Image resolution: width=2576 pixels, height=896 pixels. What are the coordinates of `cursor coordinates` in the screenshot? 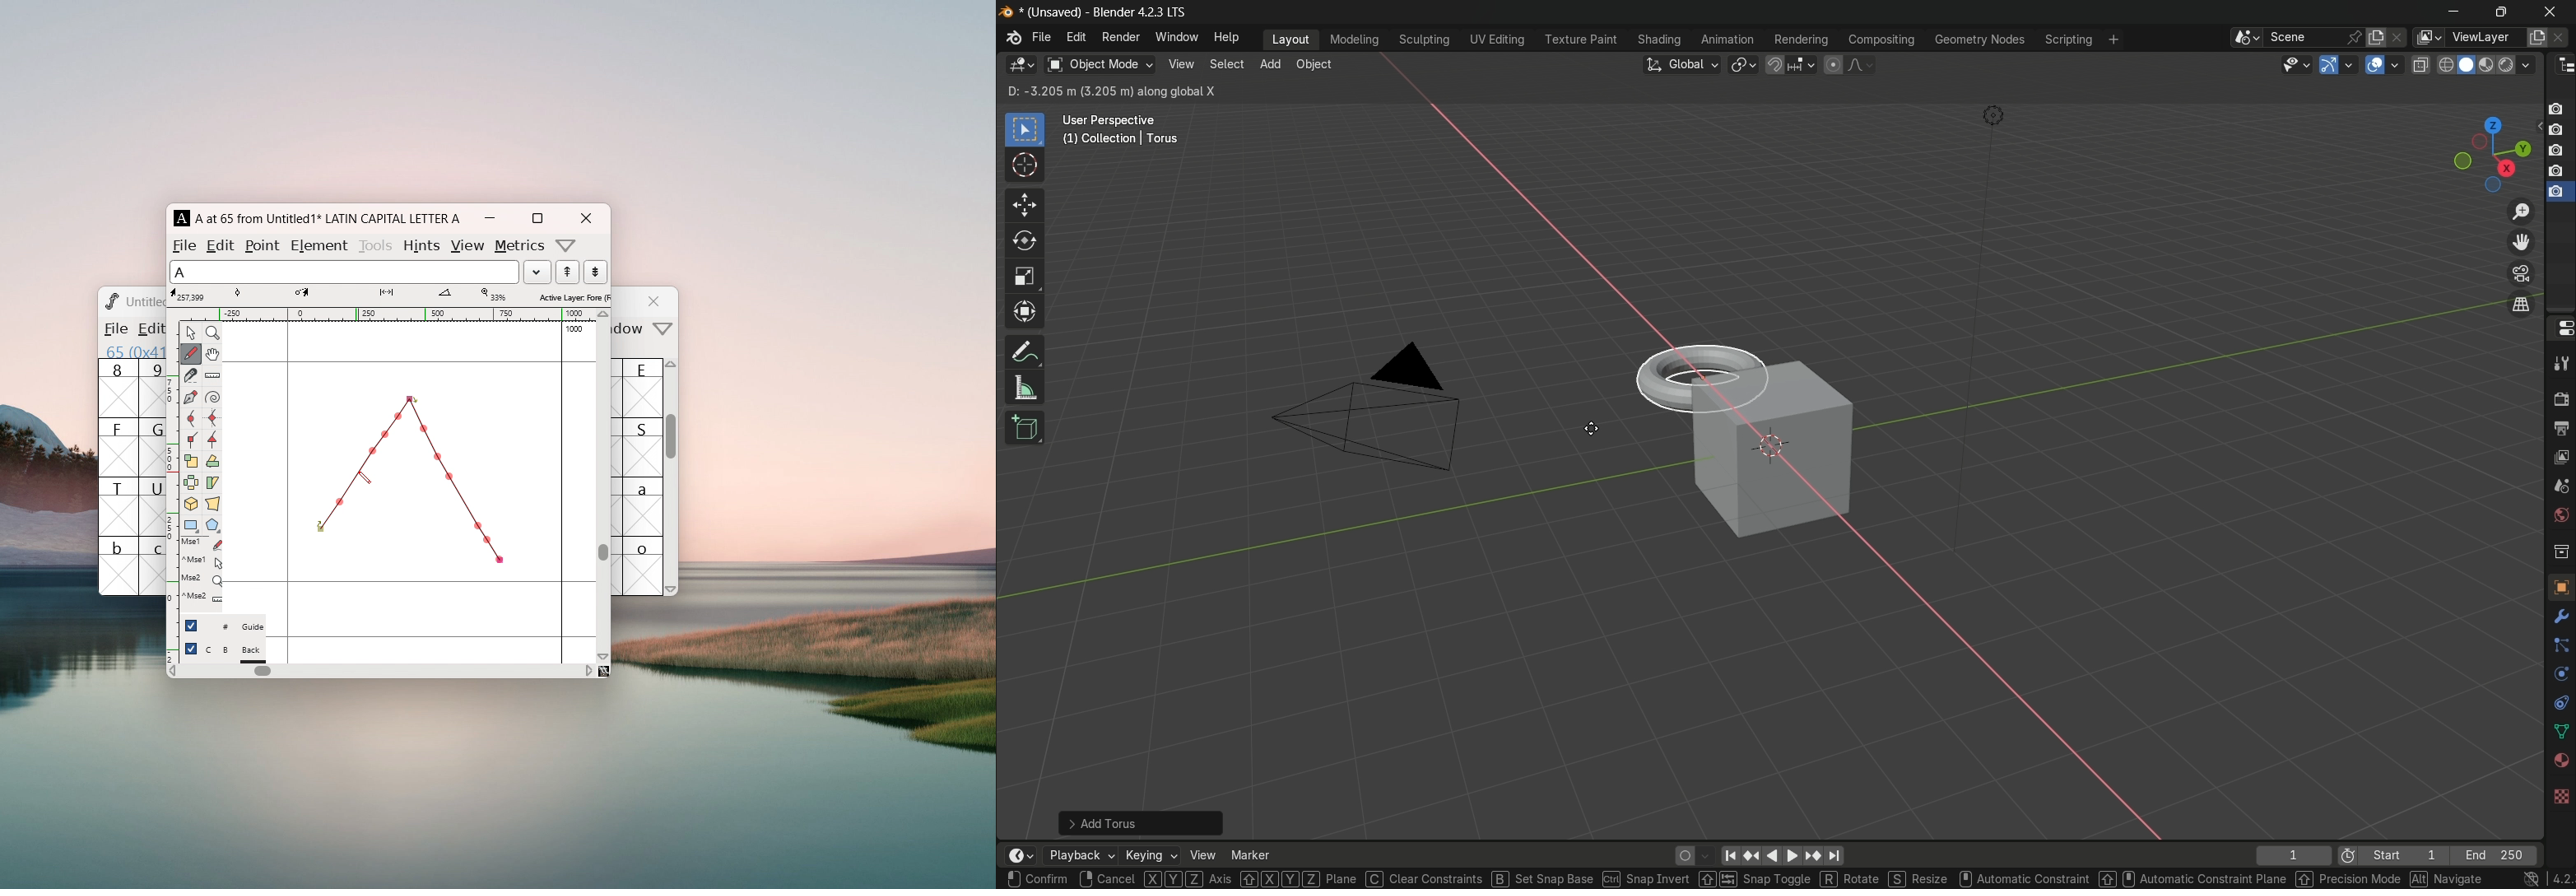 It's located at (190, 295).